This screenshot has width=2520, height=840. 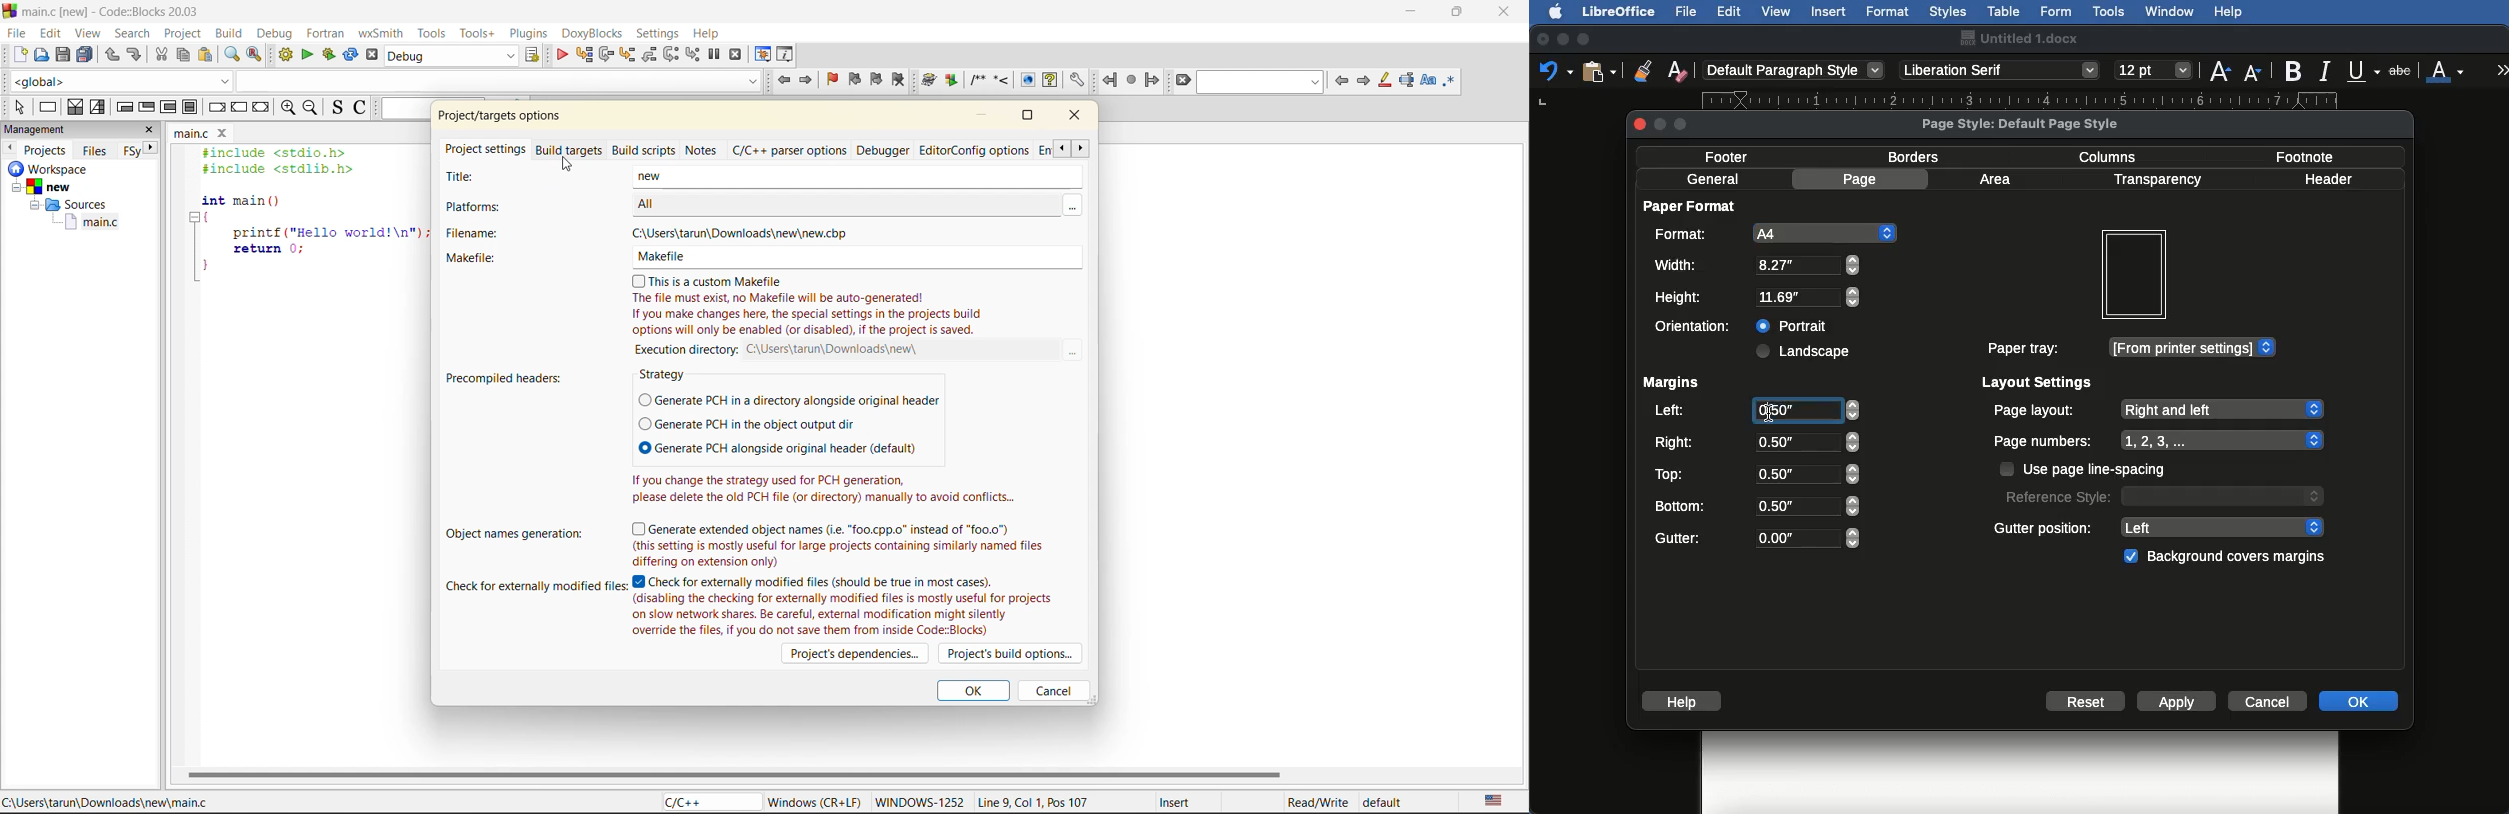 What do you see at coordinates (703, 149) in the screenshot?
I see `notes` at bounding box center [703, 149].